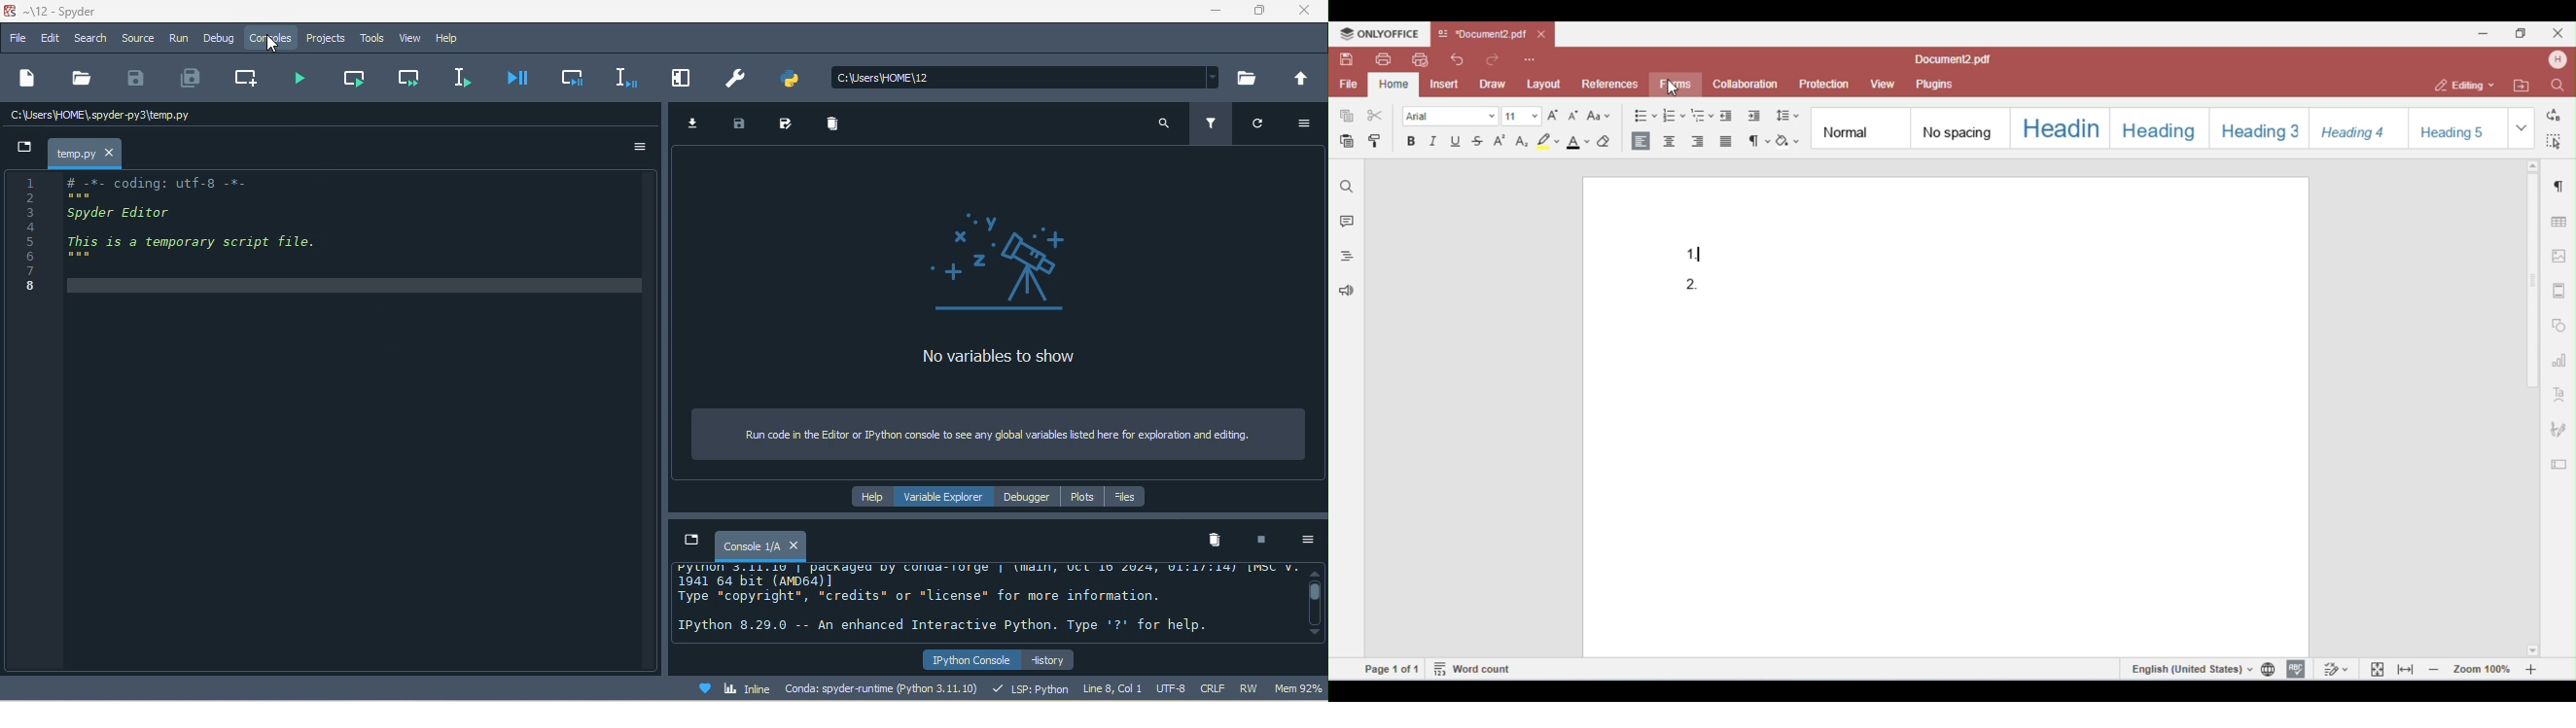 This screenshot has width=2576, height=728. I want to click on close, so click(1309, 13).